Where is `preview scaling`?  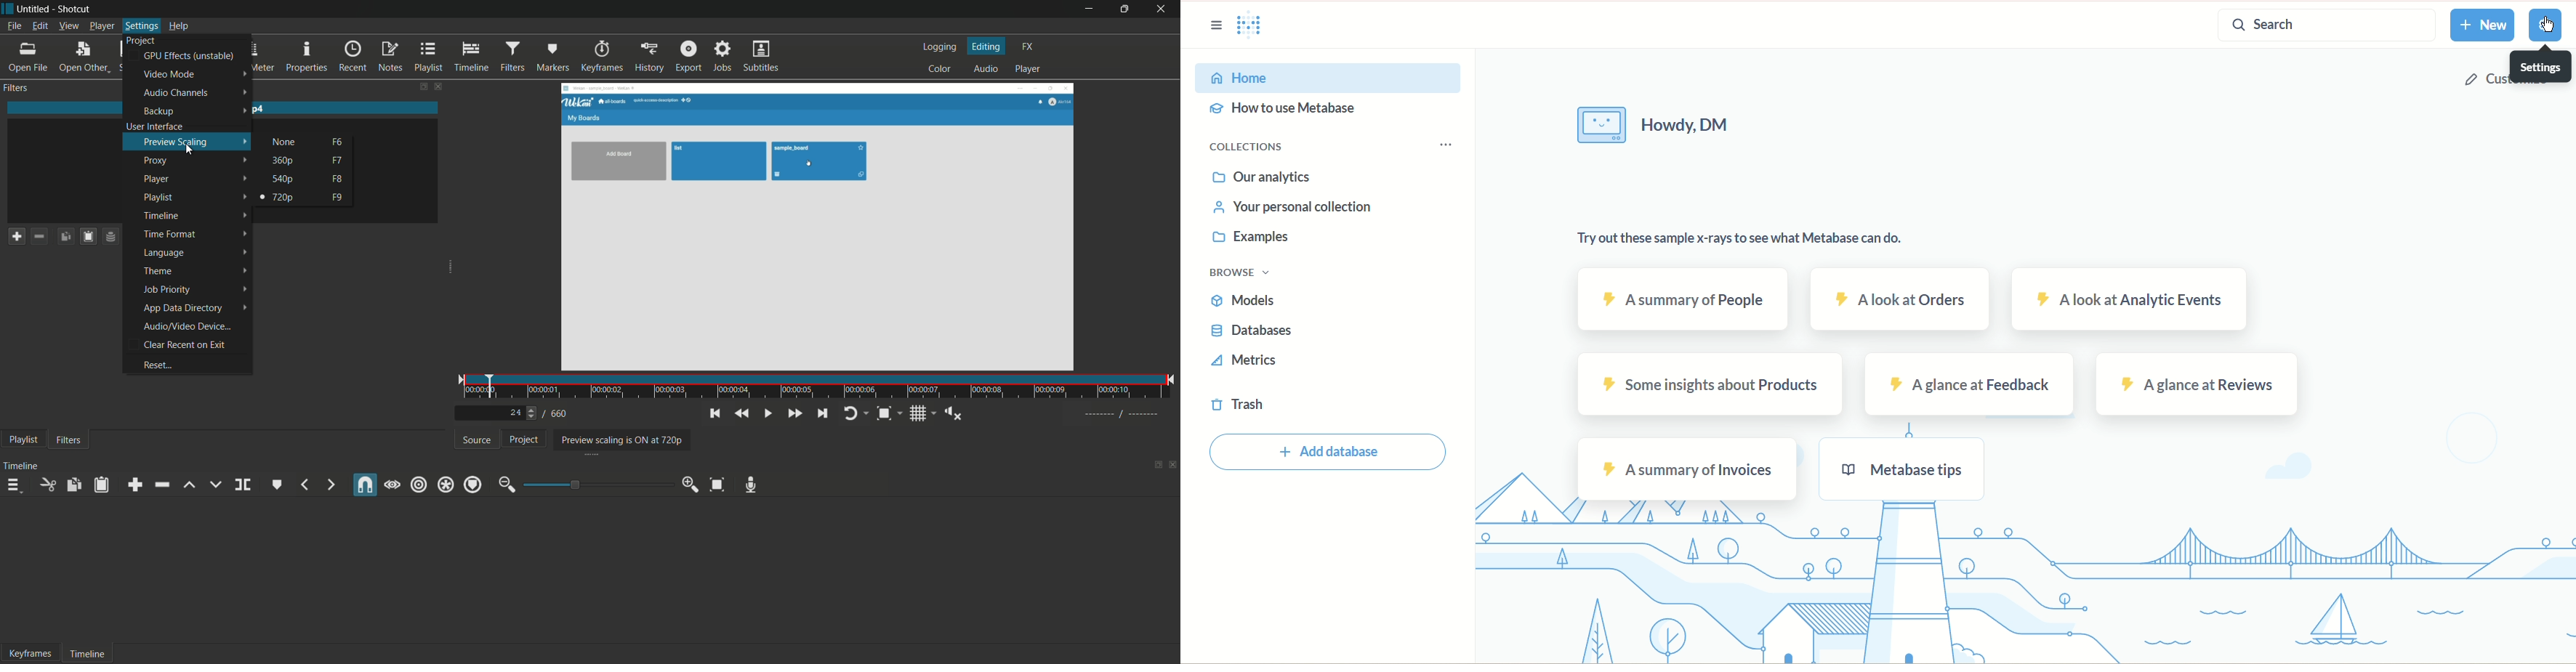 preview scaling is located at coordinates (177, 141).